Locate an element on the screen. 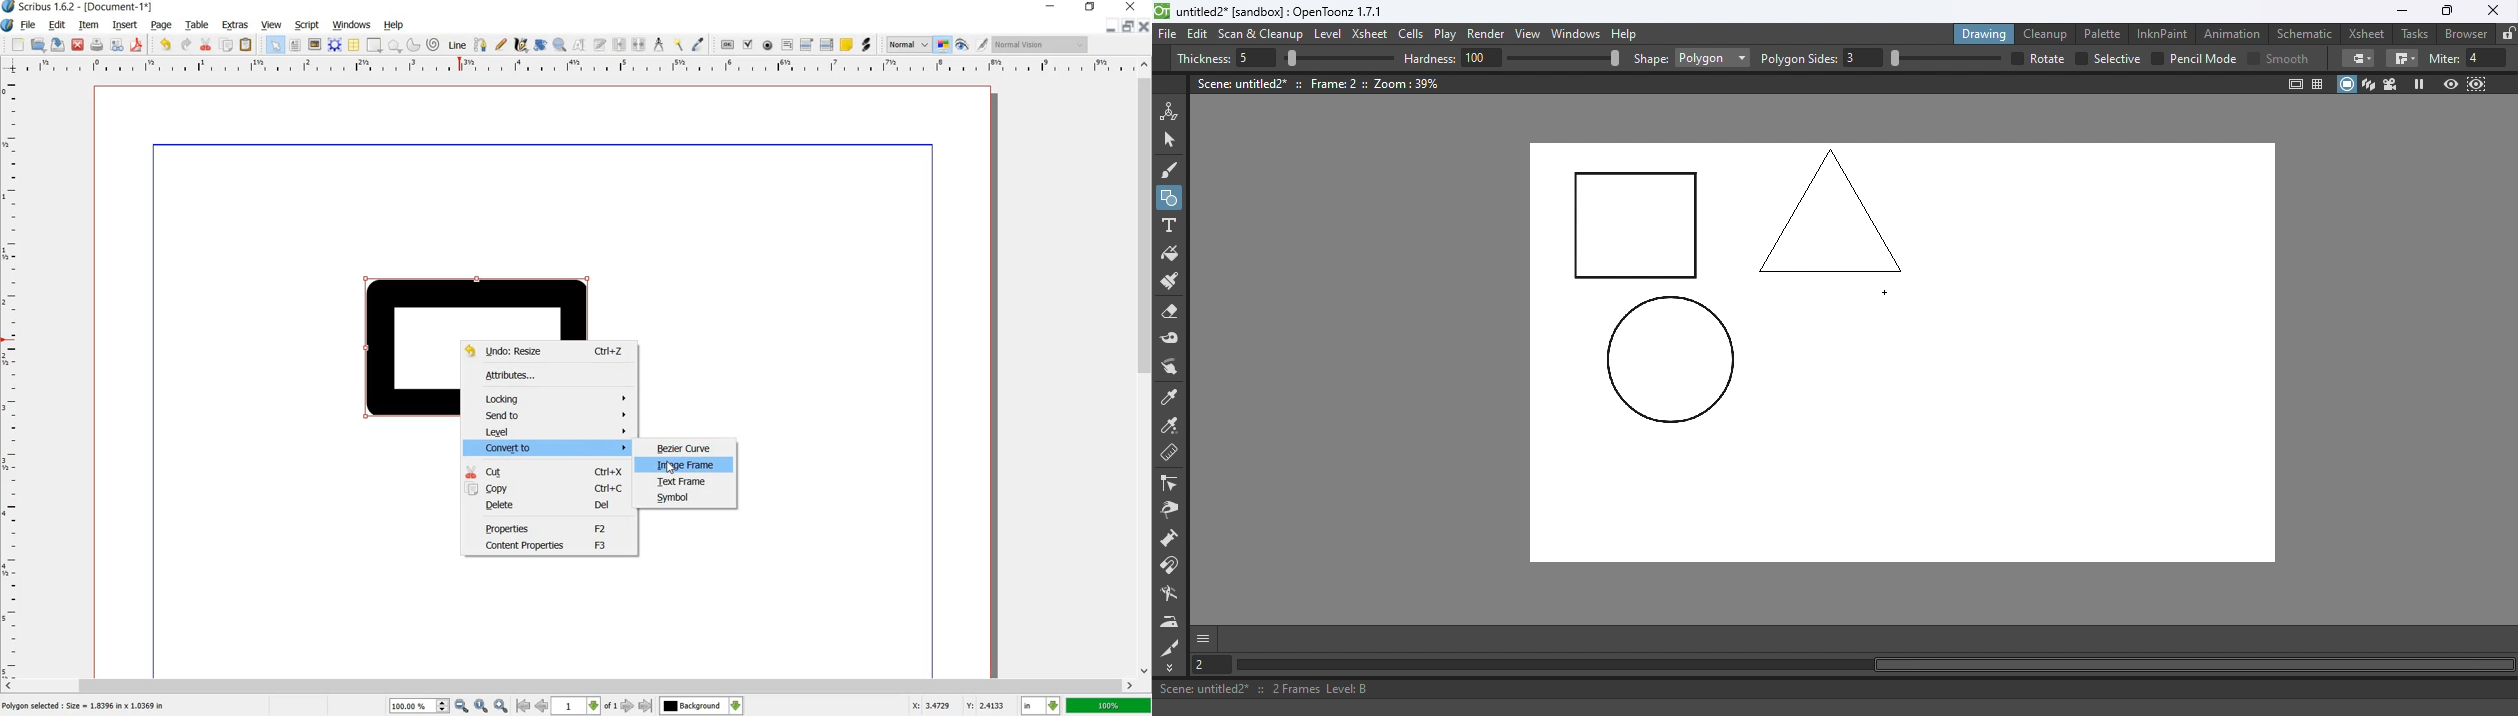 The image size is (2520, 728). save is located at coordinates (58, 46).